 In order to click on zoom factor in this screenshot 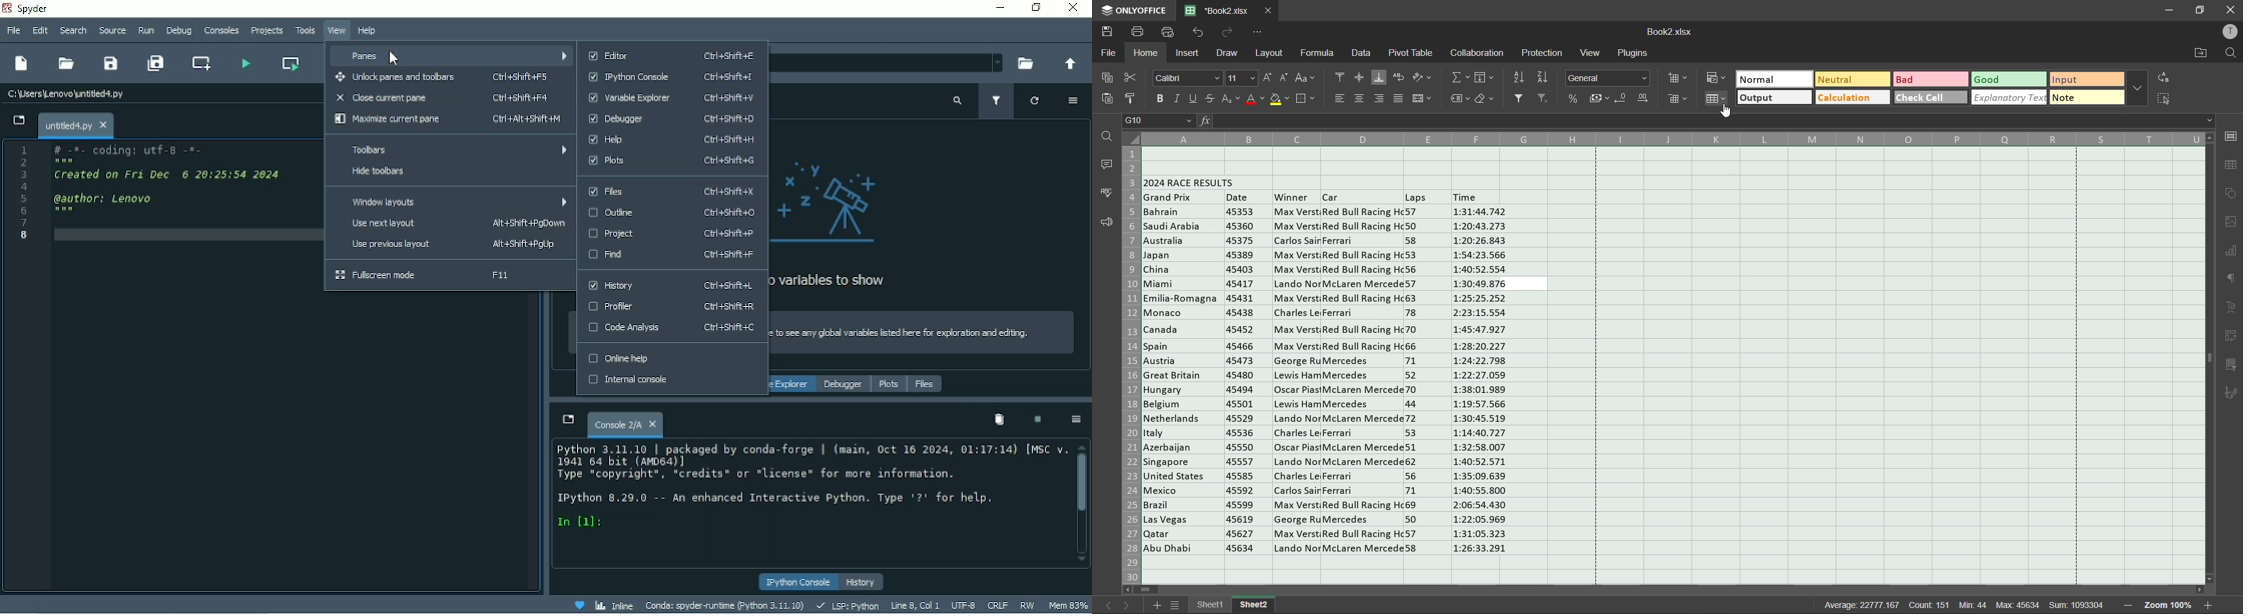, I will do `click(2169, 605)`.